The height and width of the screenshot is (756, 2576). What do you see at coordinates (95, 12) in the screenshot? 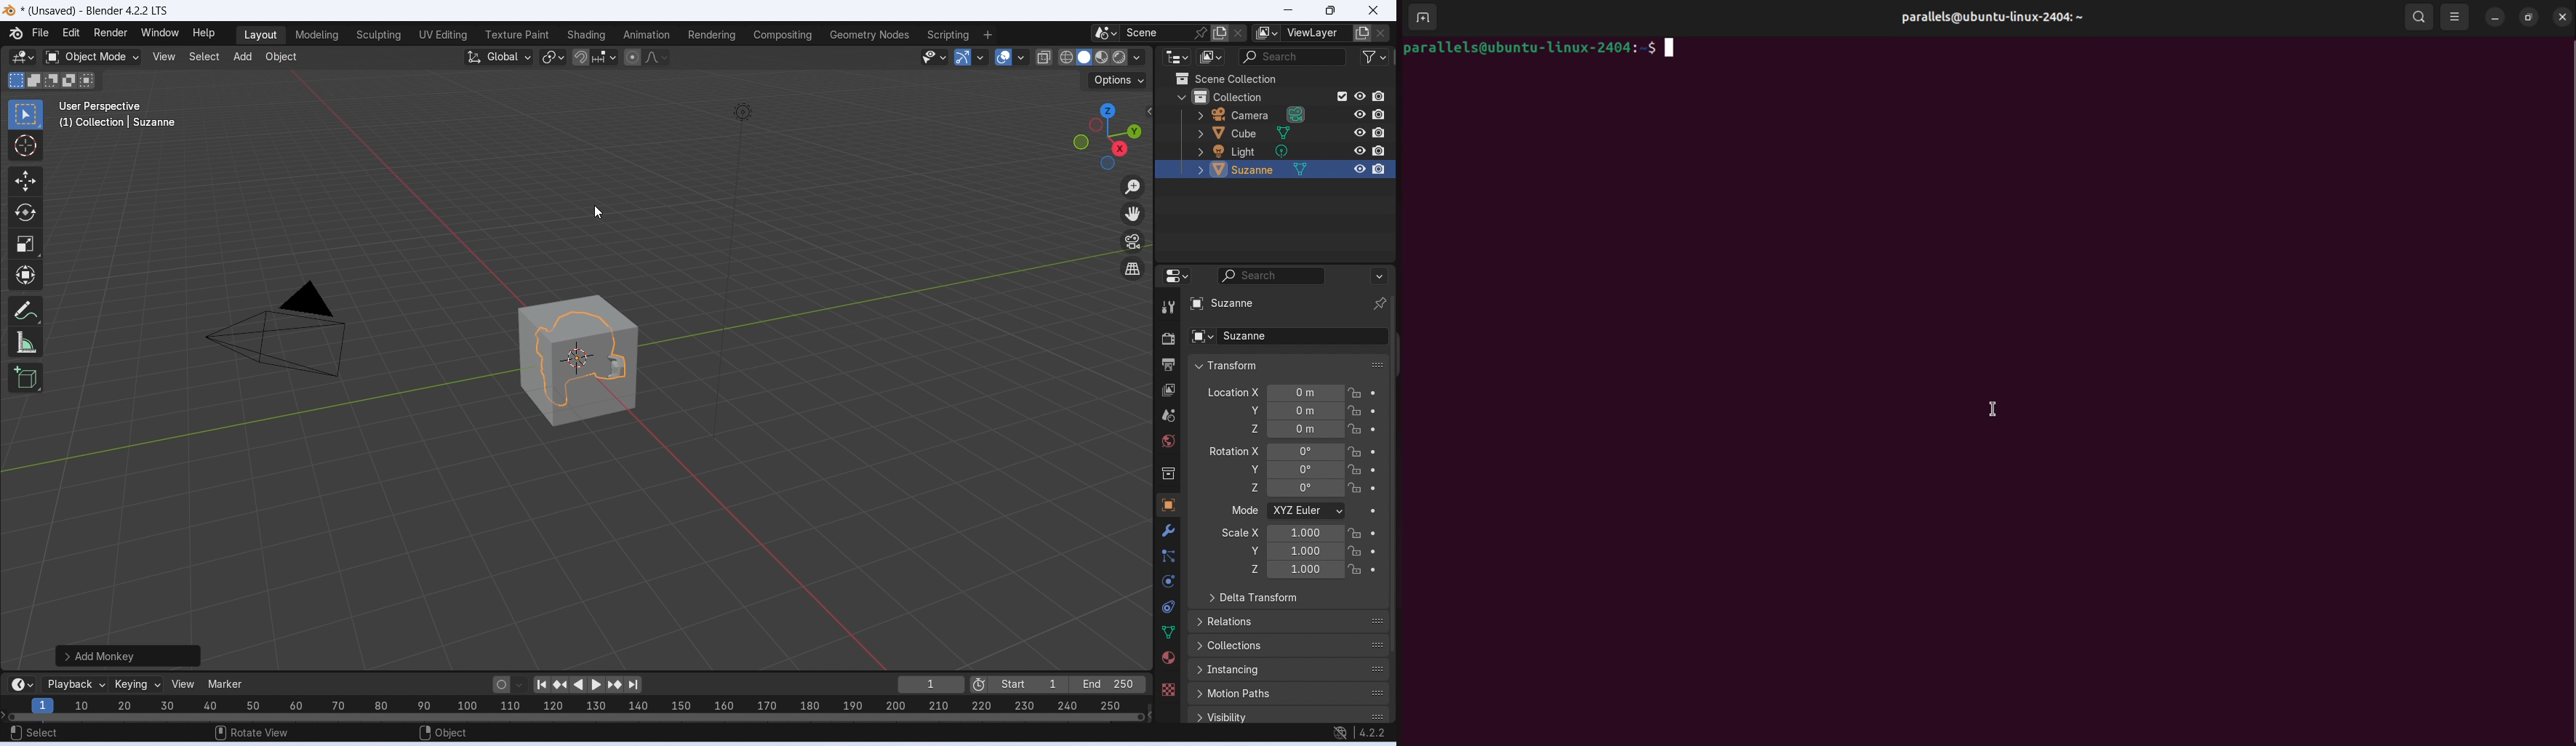
I see `* (Unsaved) - Blender 4.2.2 LTS` at bounding box center [95, 12].